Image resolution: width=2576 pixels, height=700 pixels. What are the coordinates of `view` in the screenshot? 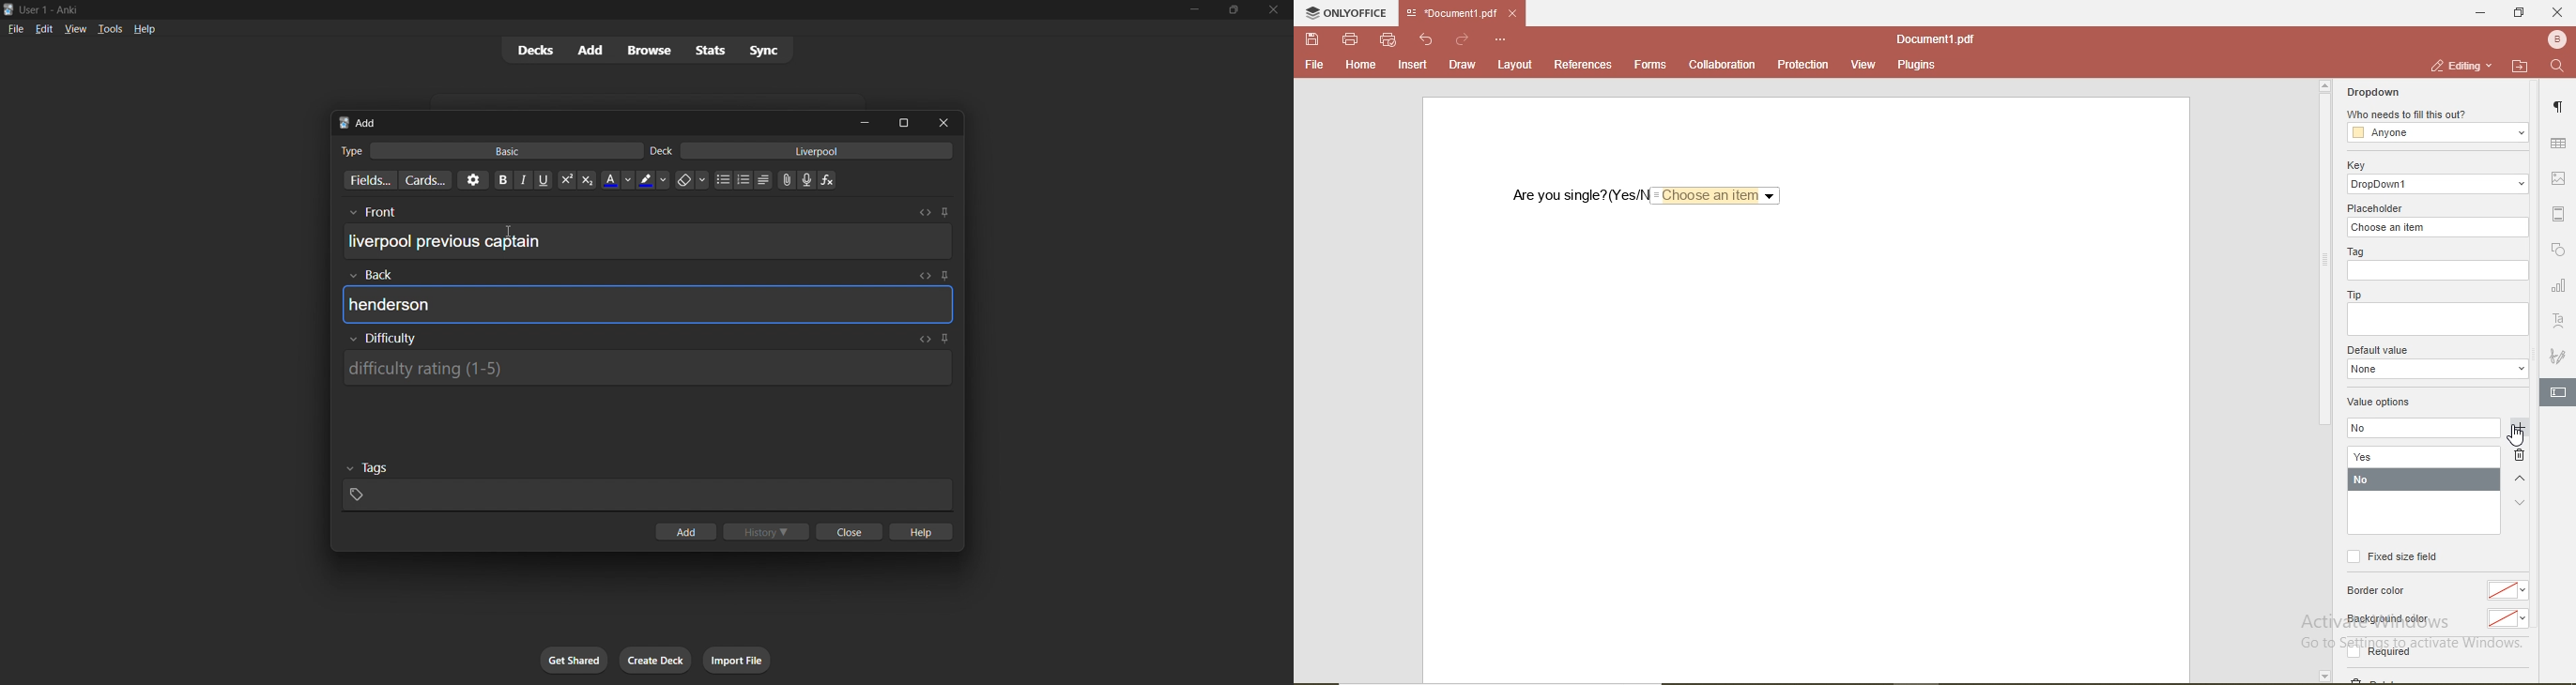 It's located at (1863, 65).